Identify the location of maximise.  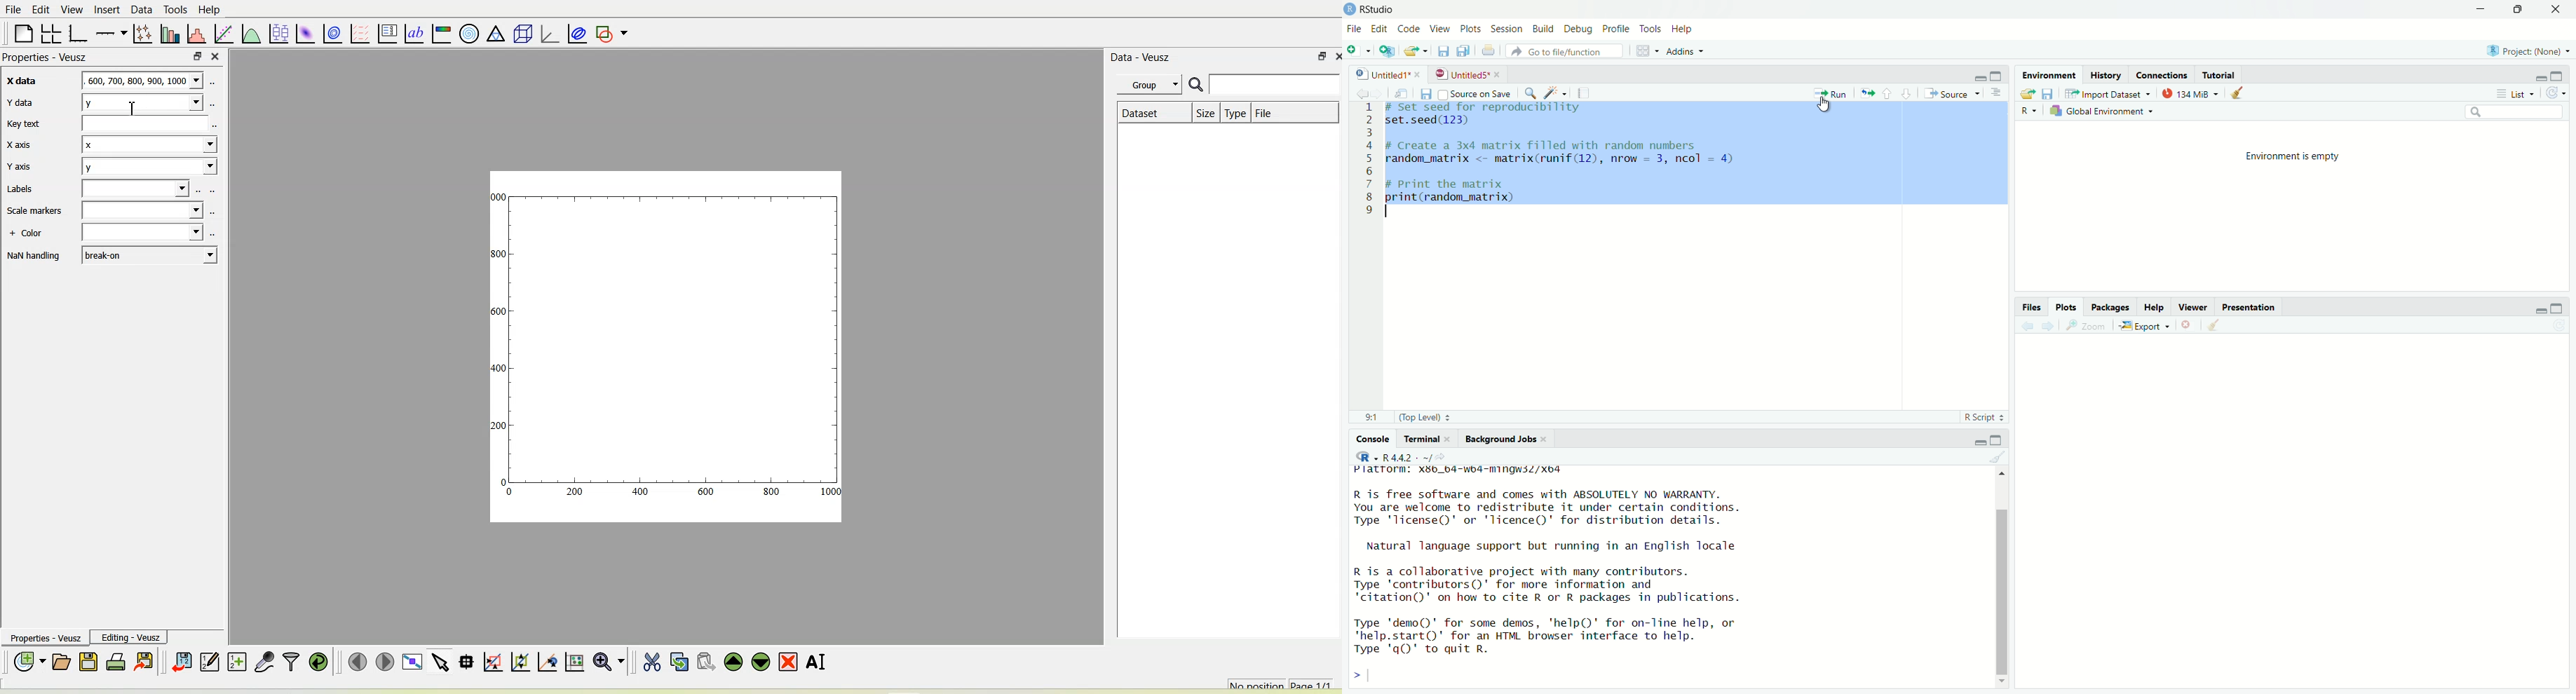
(2560, 76).